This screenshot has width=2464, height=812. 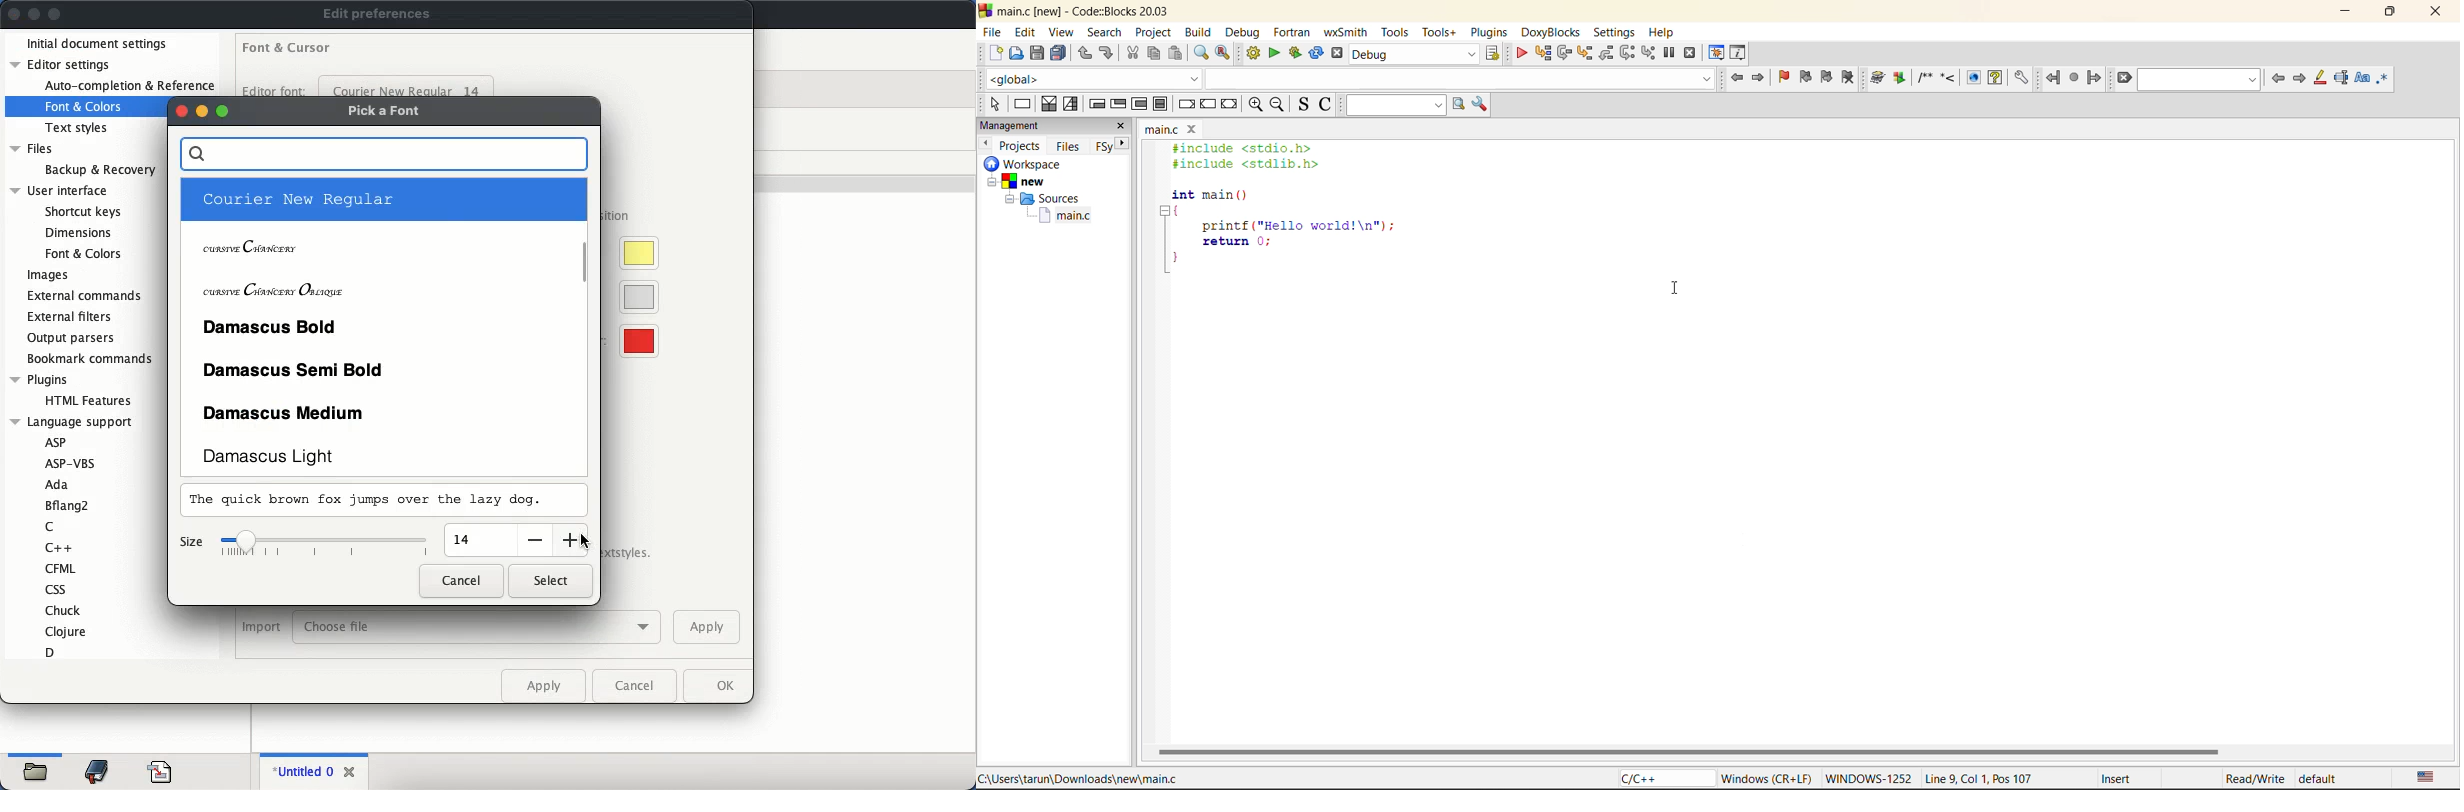 What do you see at coordinates (1192, 129) in the screenshot?
I see `close` at bounding box center [1192, 129].